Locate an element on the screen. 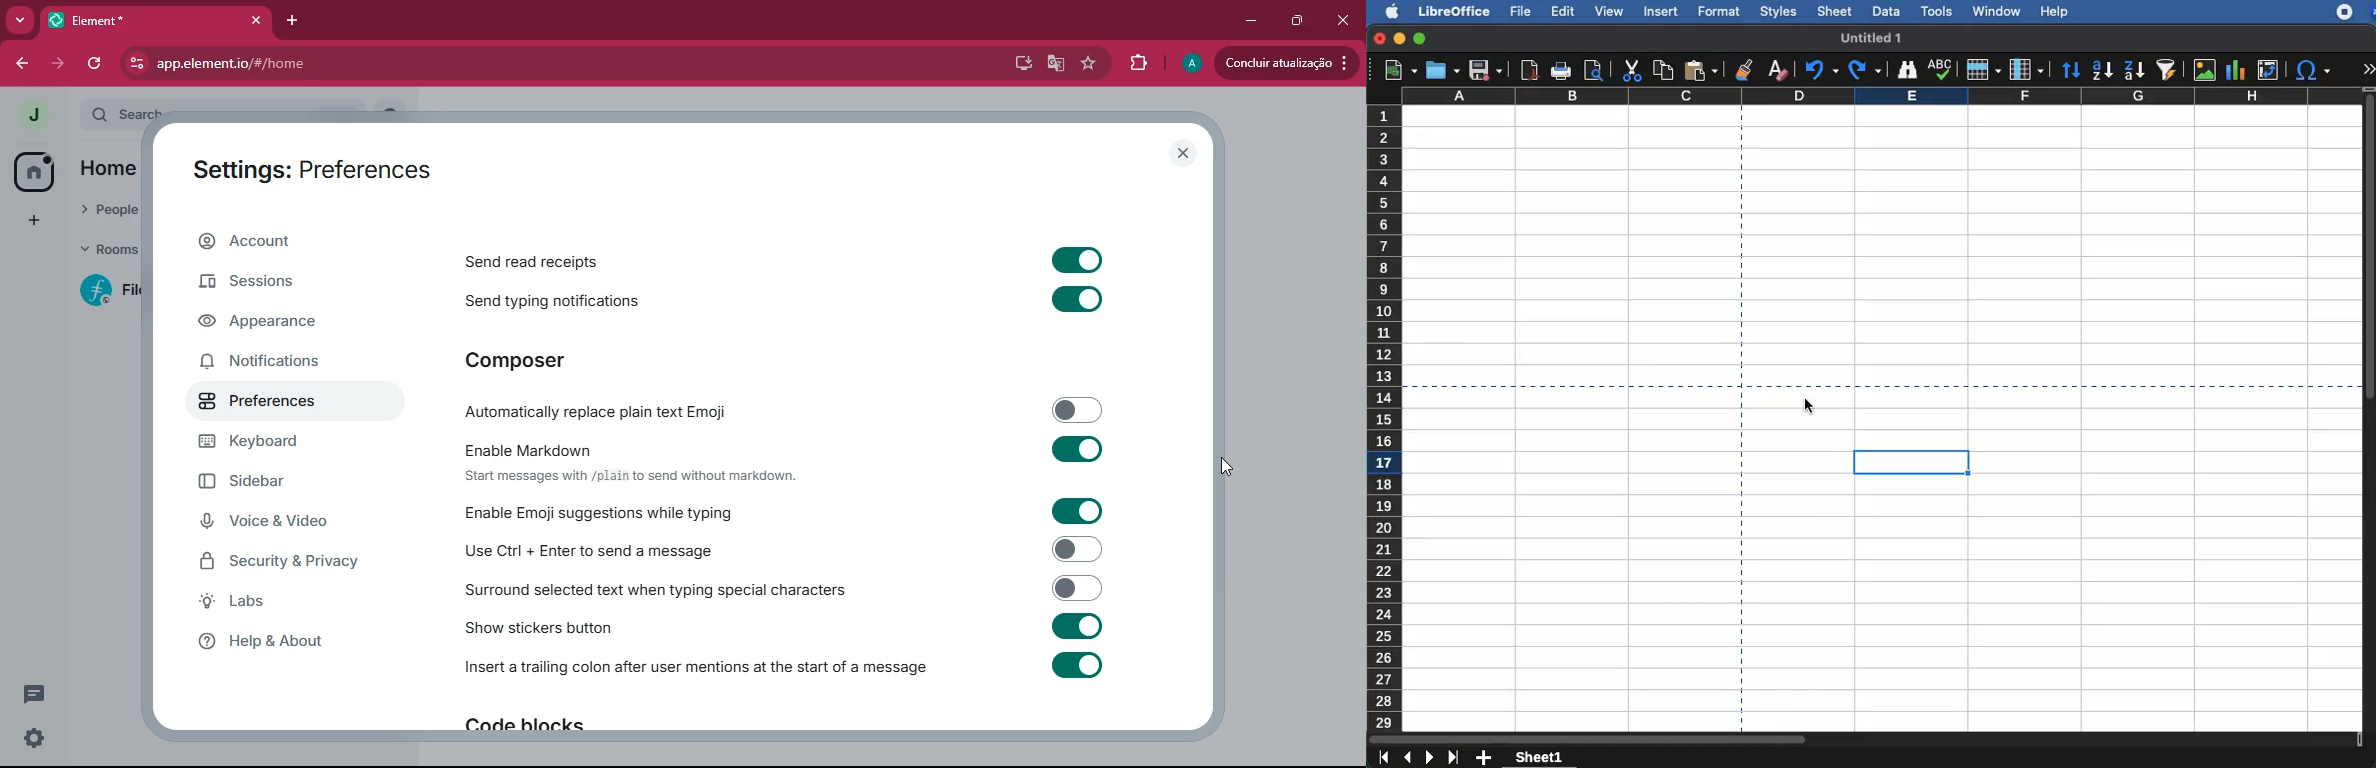 The image size is (2380, 784). filecoin lotus implementation is located at coordinates (109, 290).